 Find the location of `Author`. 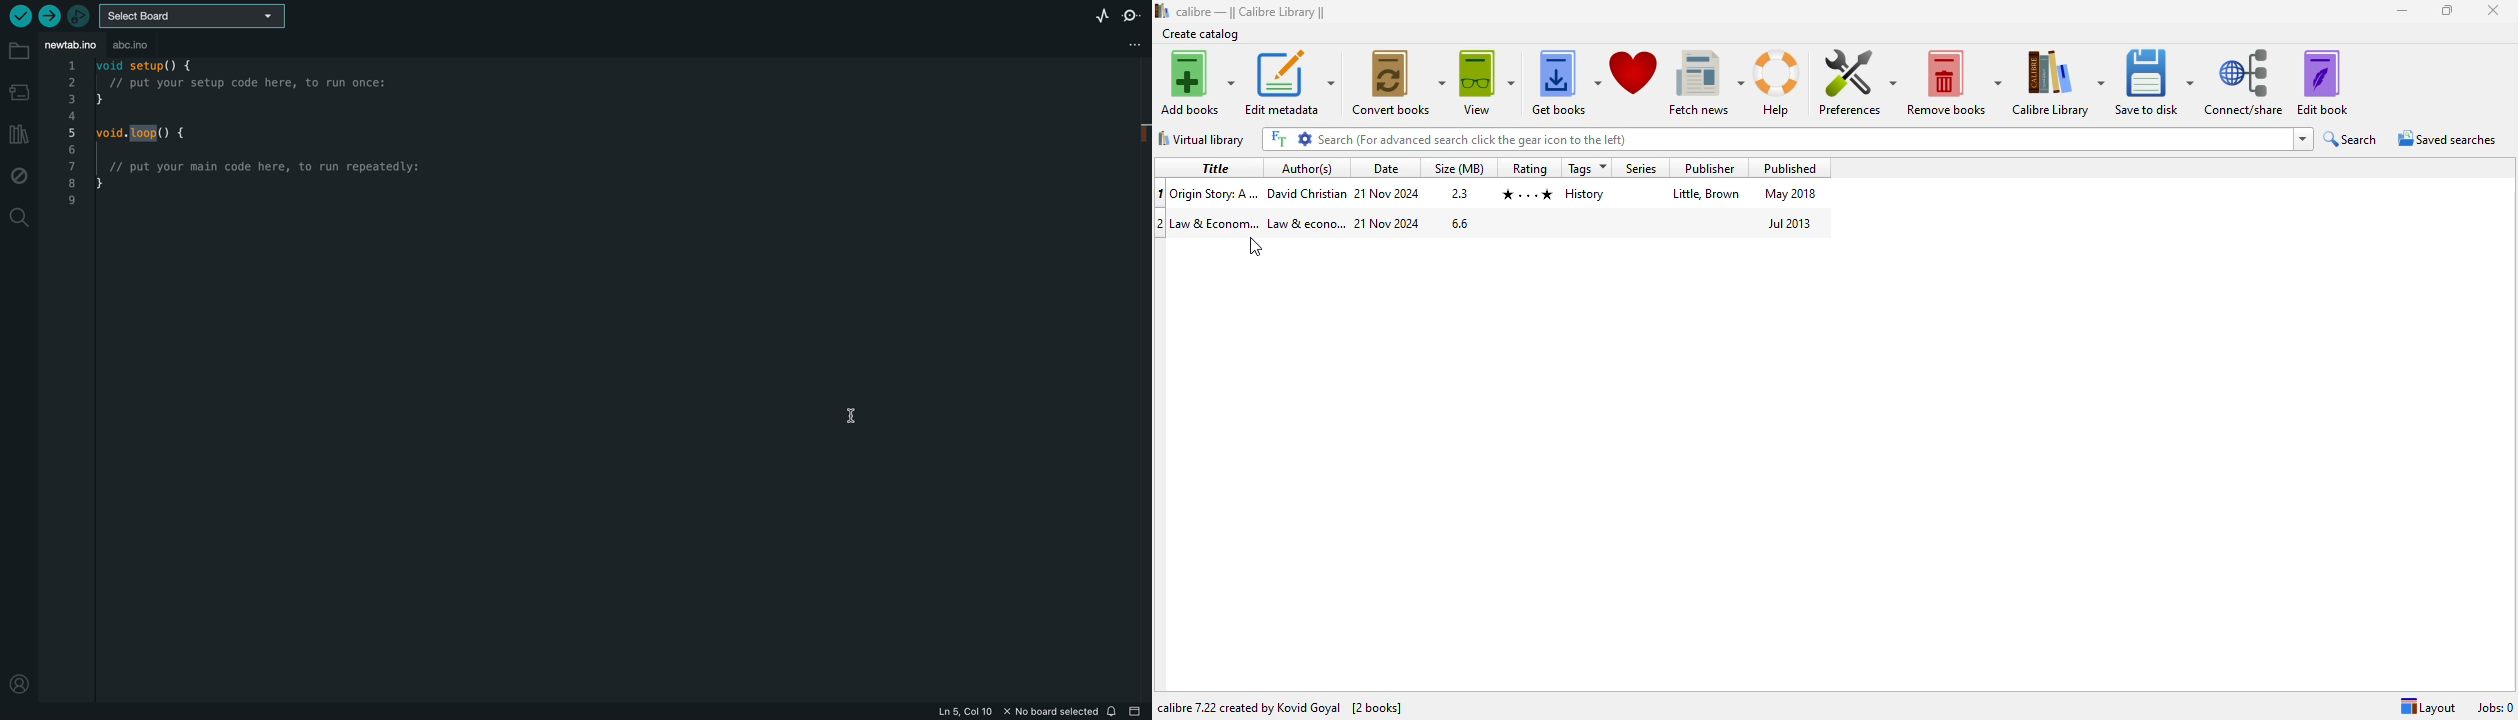

Author is located at coordinates (1306, 191).